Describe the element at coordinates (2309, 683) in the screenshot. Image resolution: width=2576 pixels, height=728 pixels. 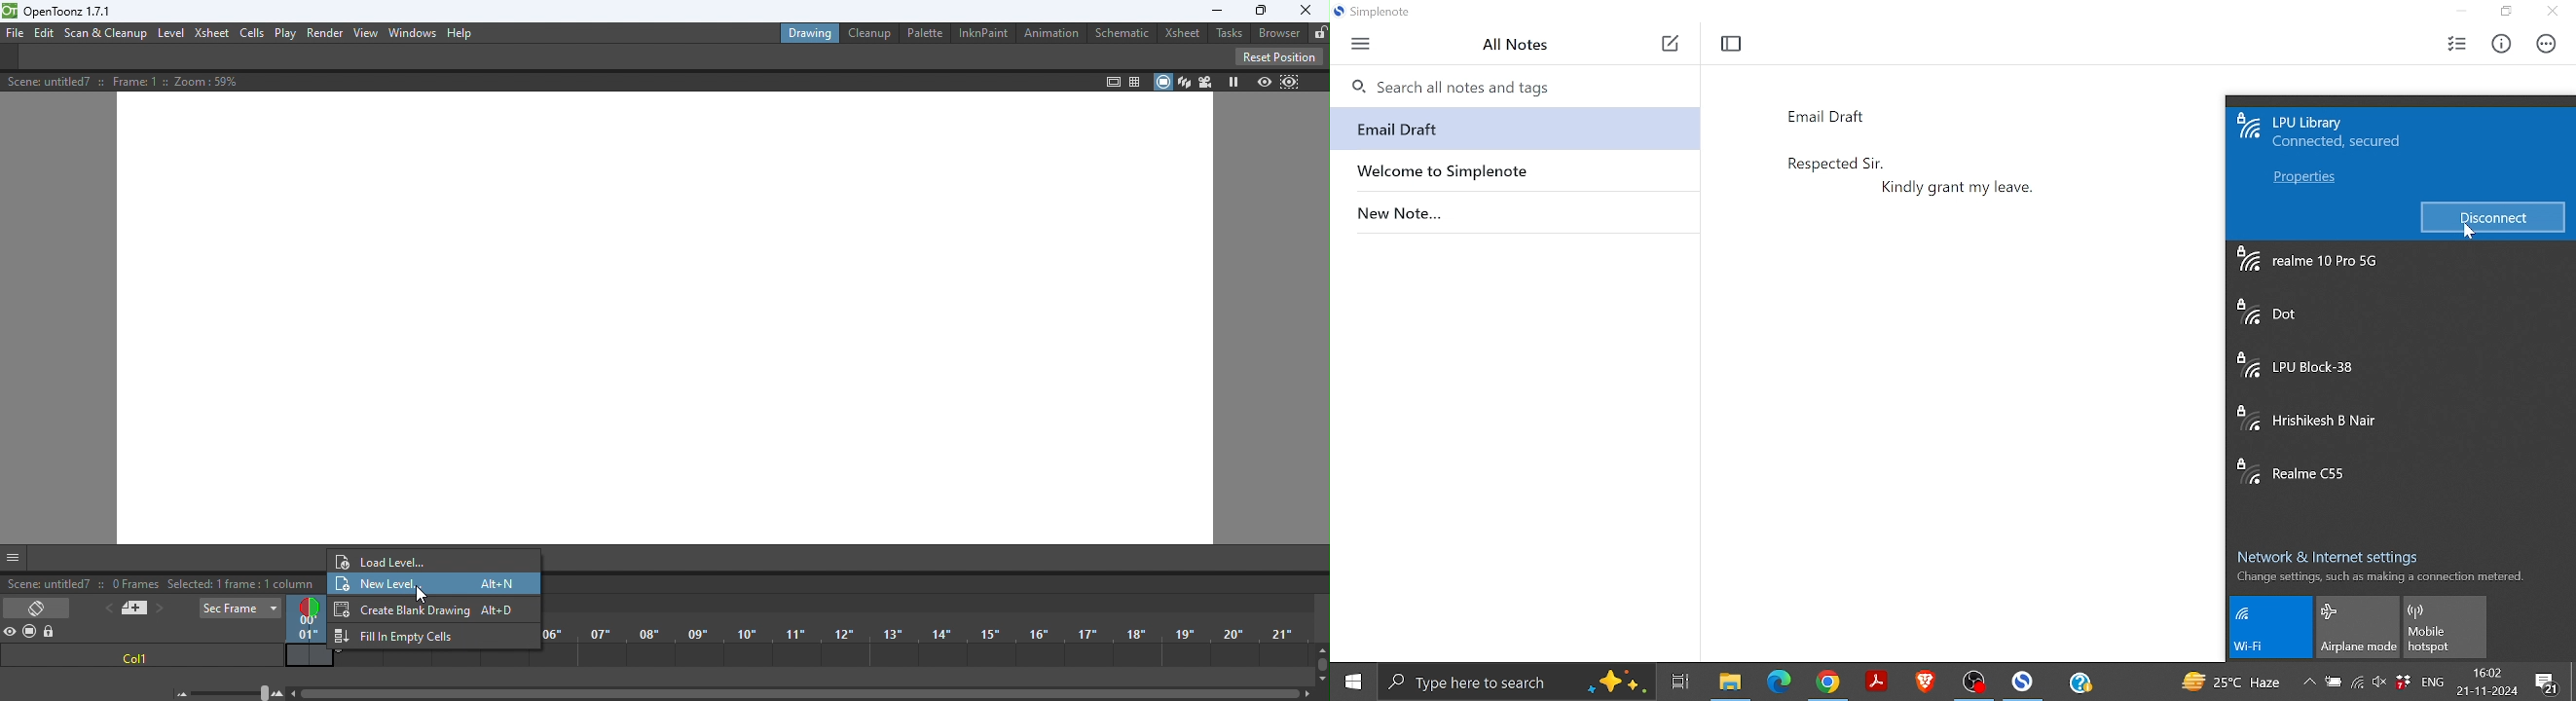
I see `Show hidden icons` at that location.